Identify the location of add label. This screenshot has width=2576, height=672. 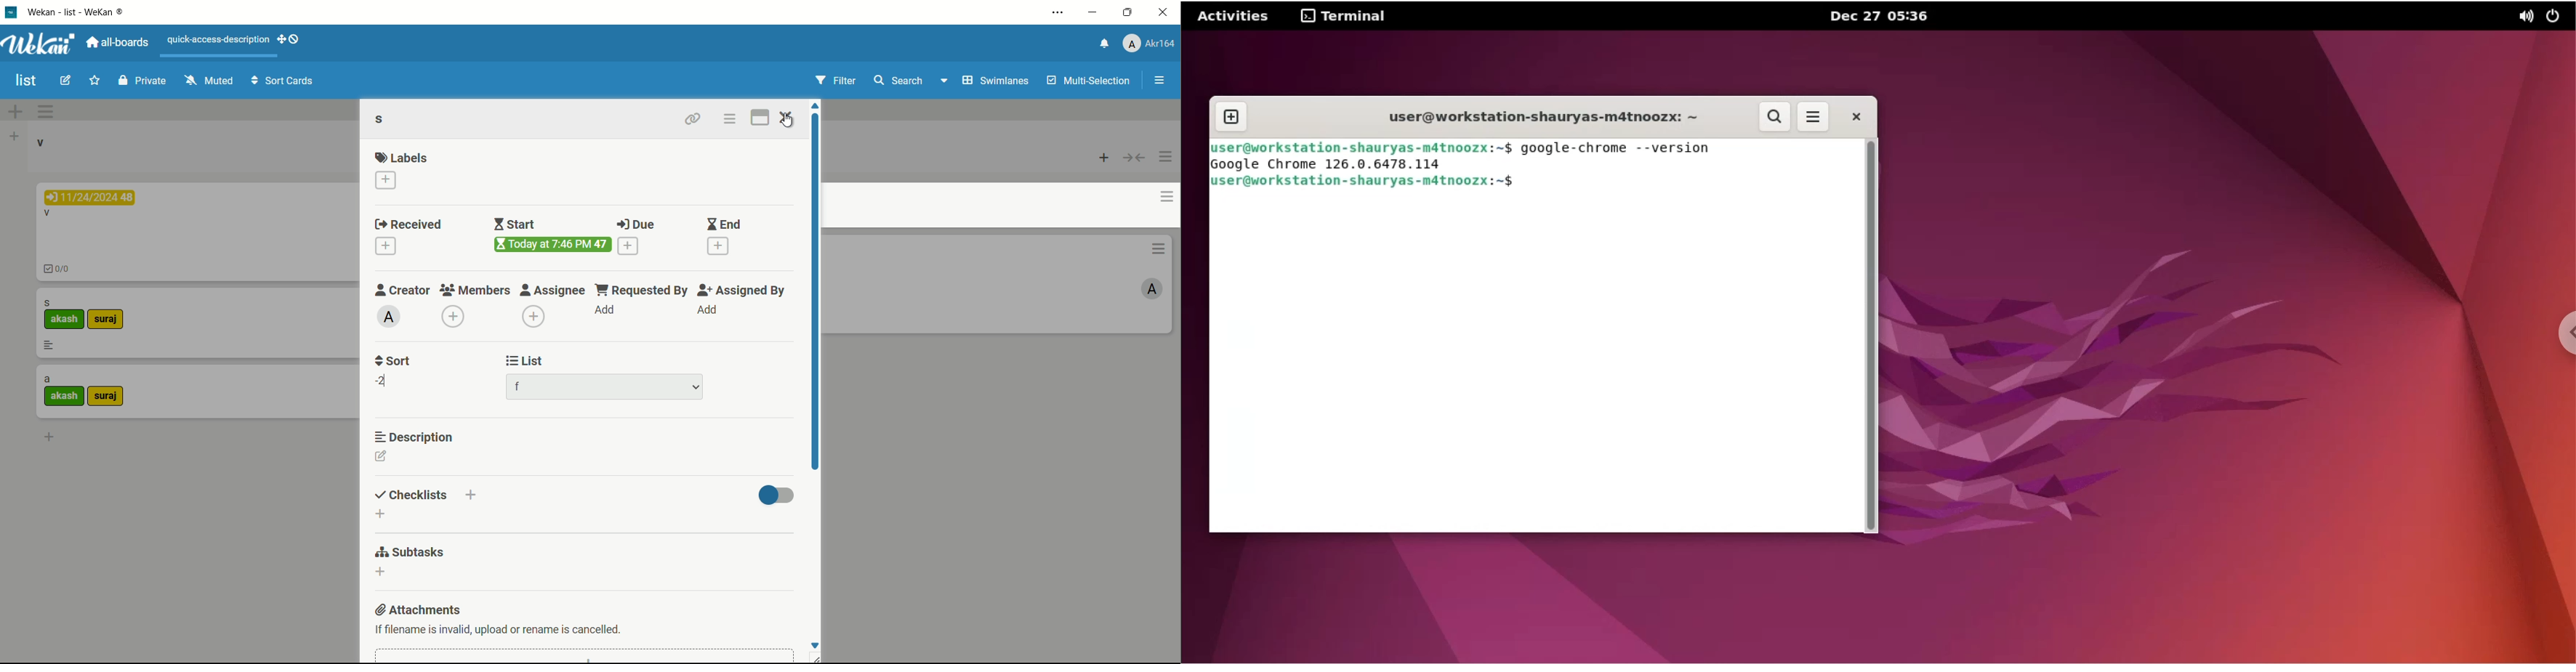
(386, 179).